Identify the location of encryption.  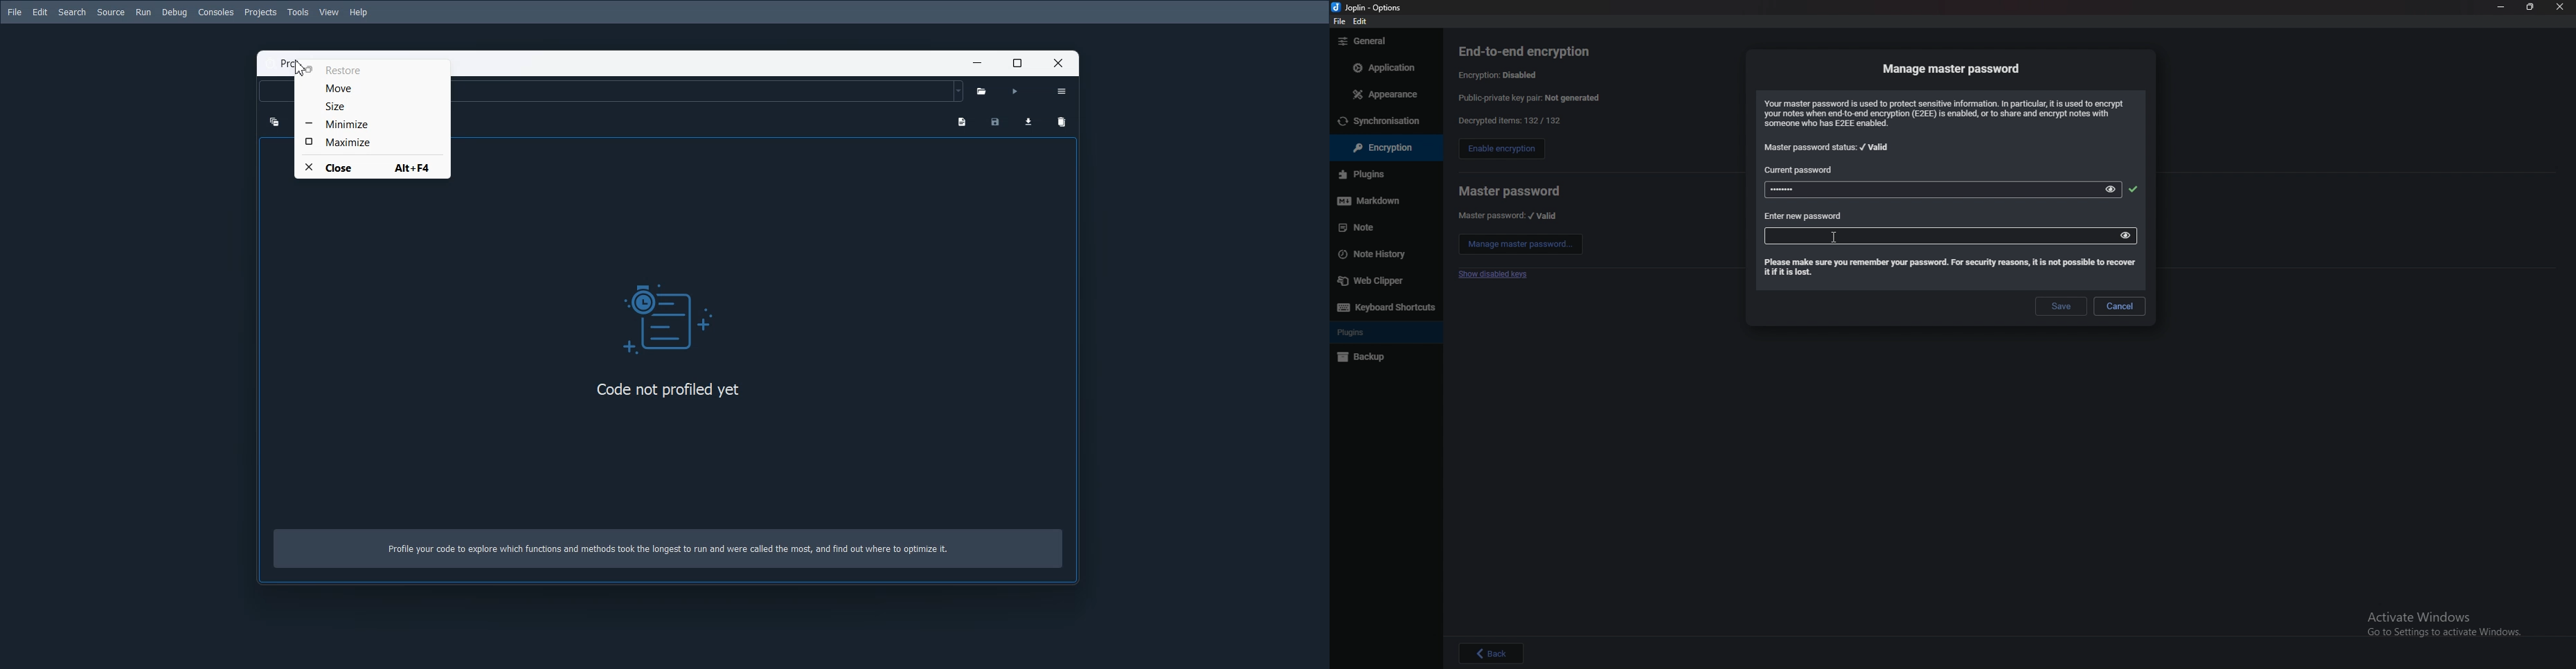
(1379, 148).